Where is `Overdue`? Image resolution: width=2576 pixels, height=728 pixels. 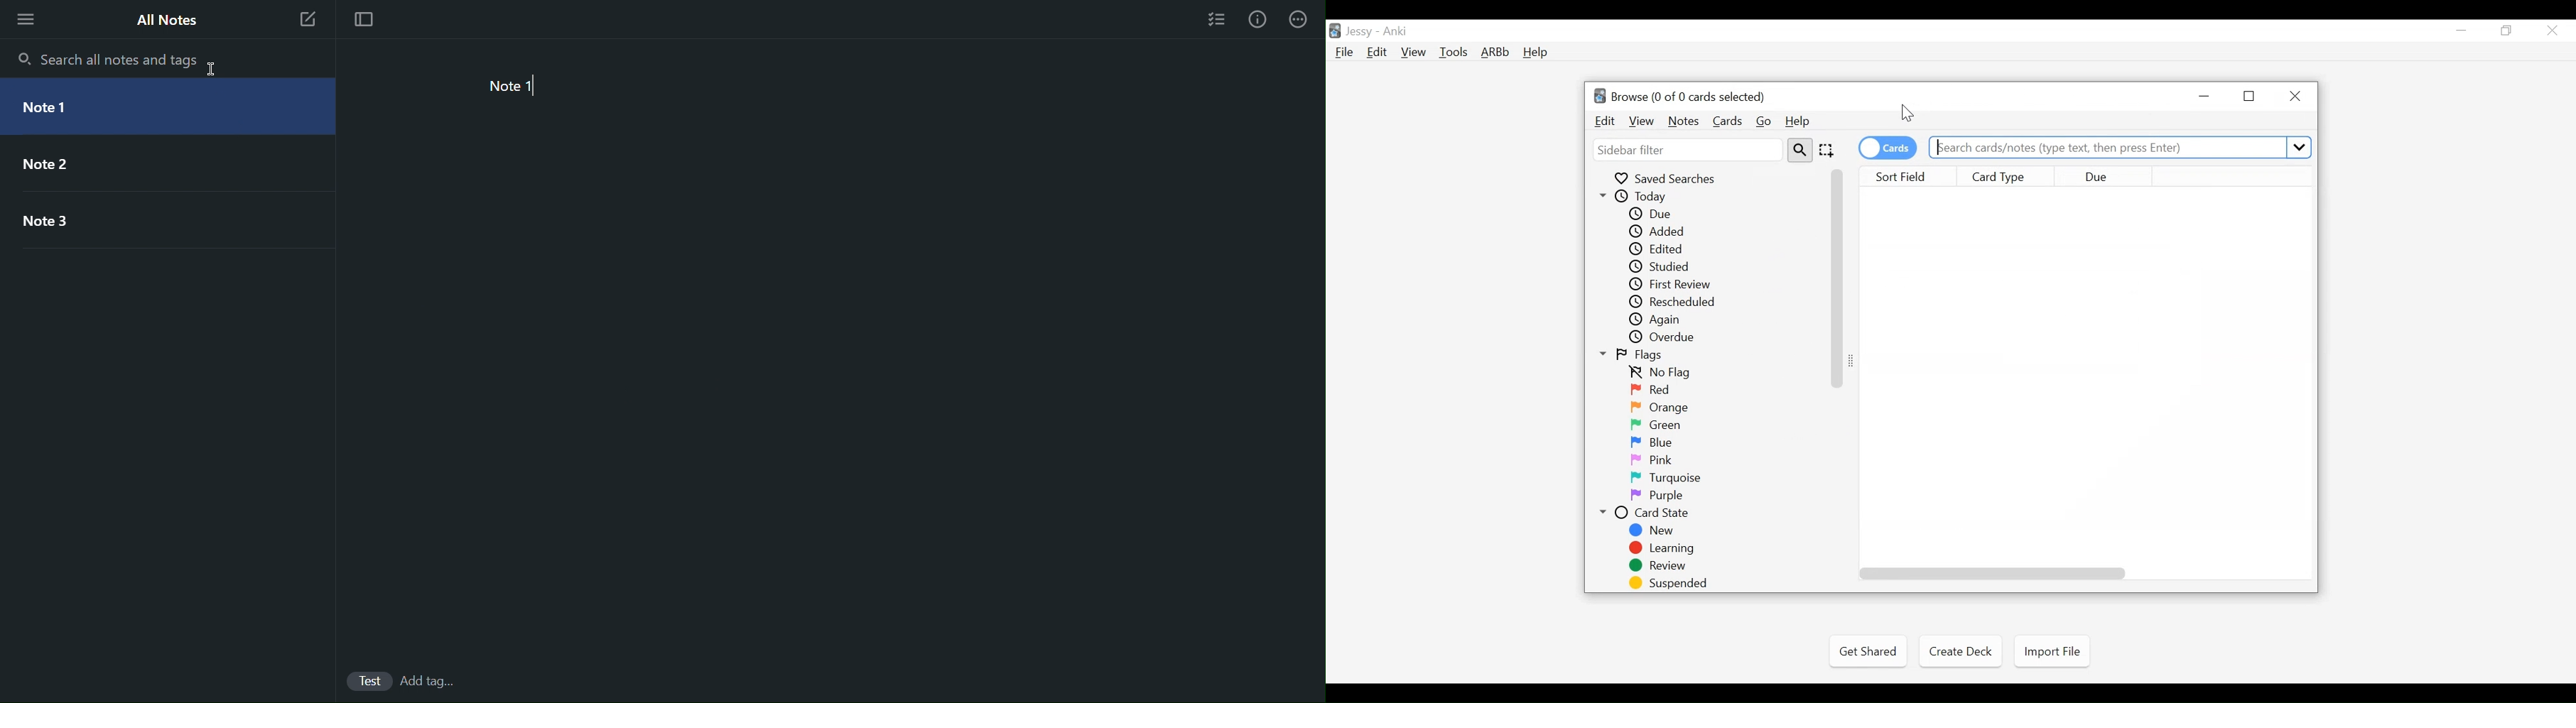
Overdue is located at coordinates (1667, 338).